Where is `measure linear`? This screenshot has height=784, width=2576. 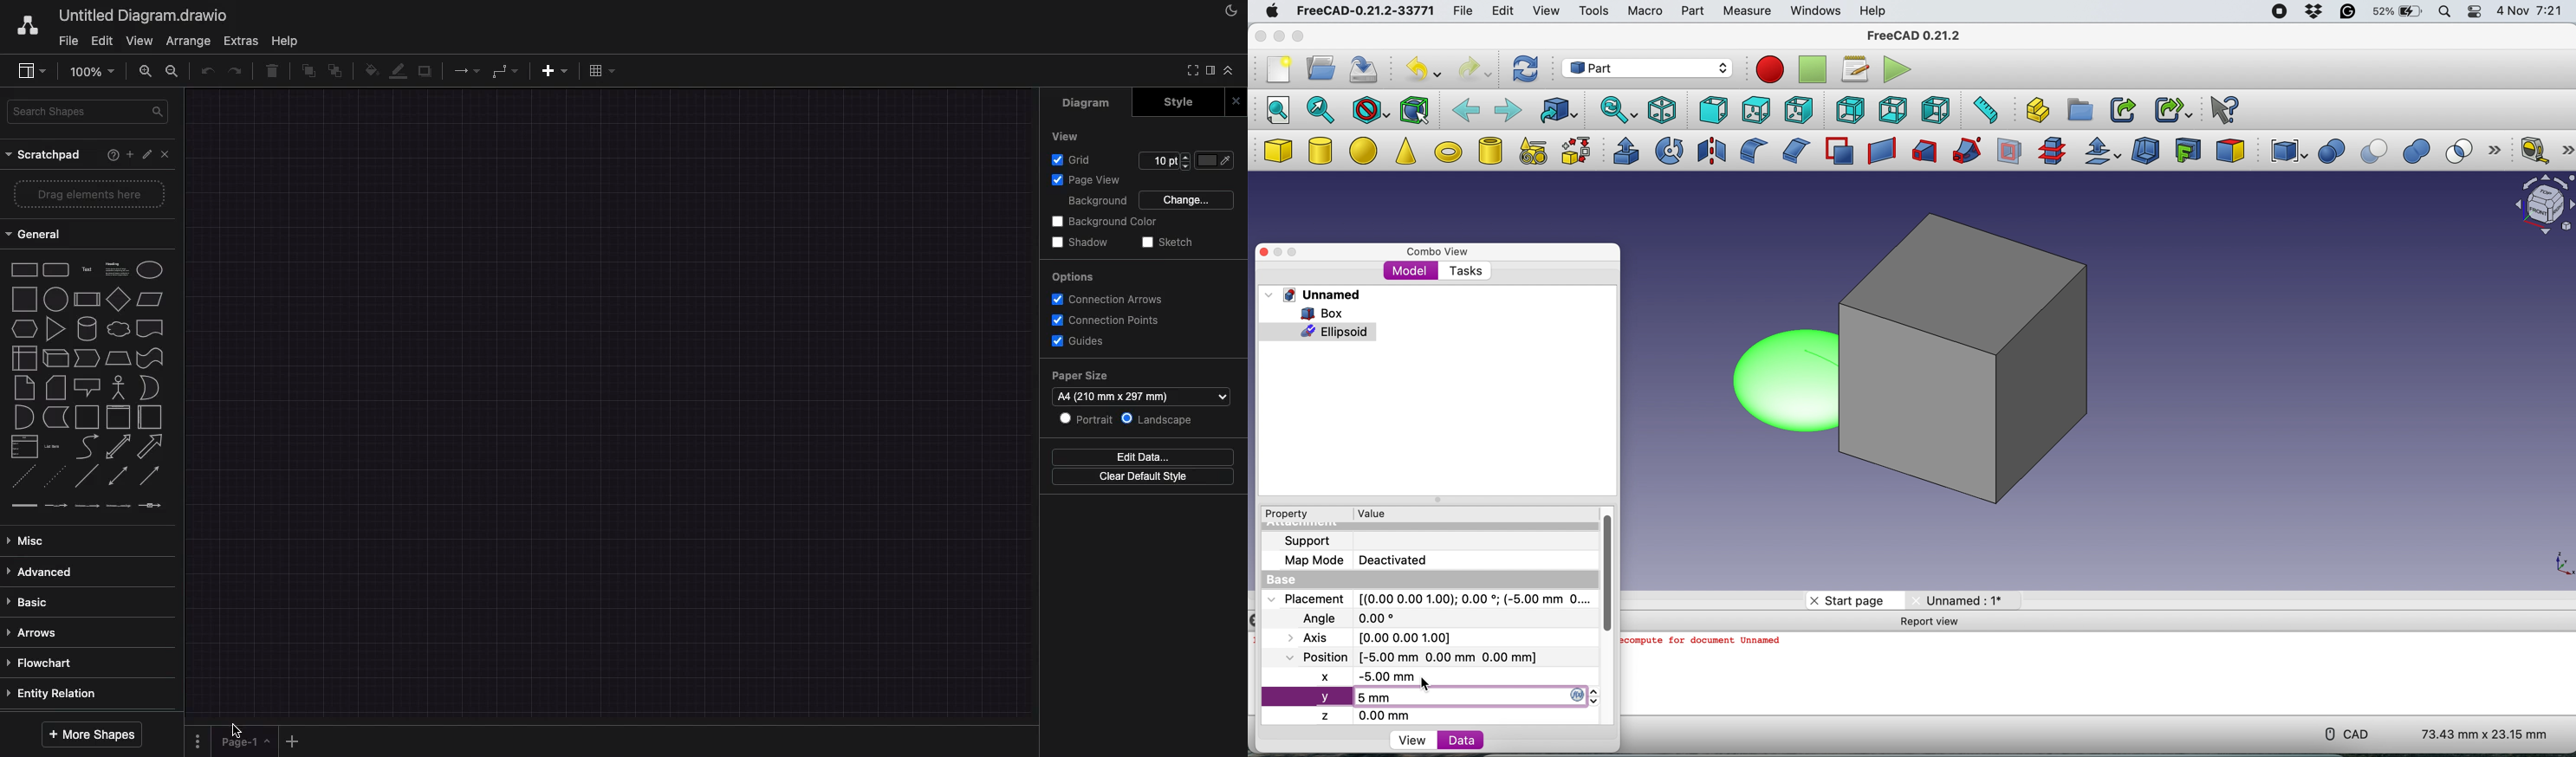
measure linear is located at coordinates (2533, 149).